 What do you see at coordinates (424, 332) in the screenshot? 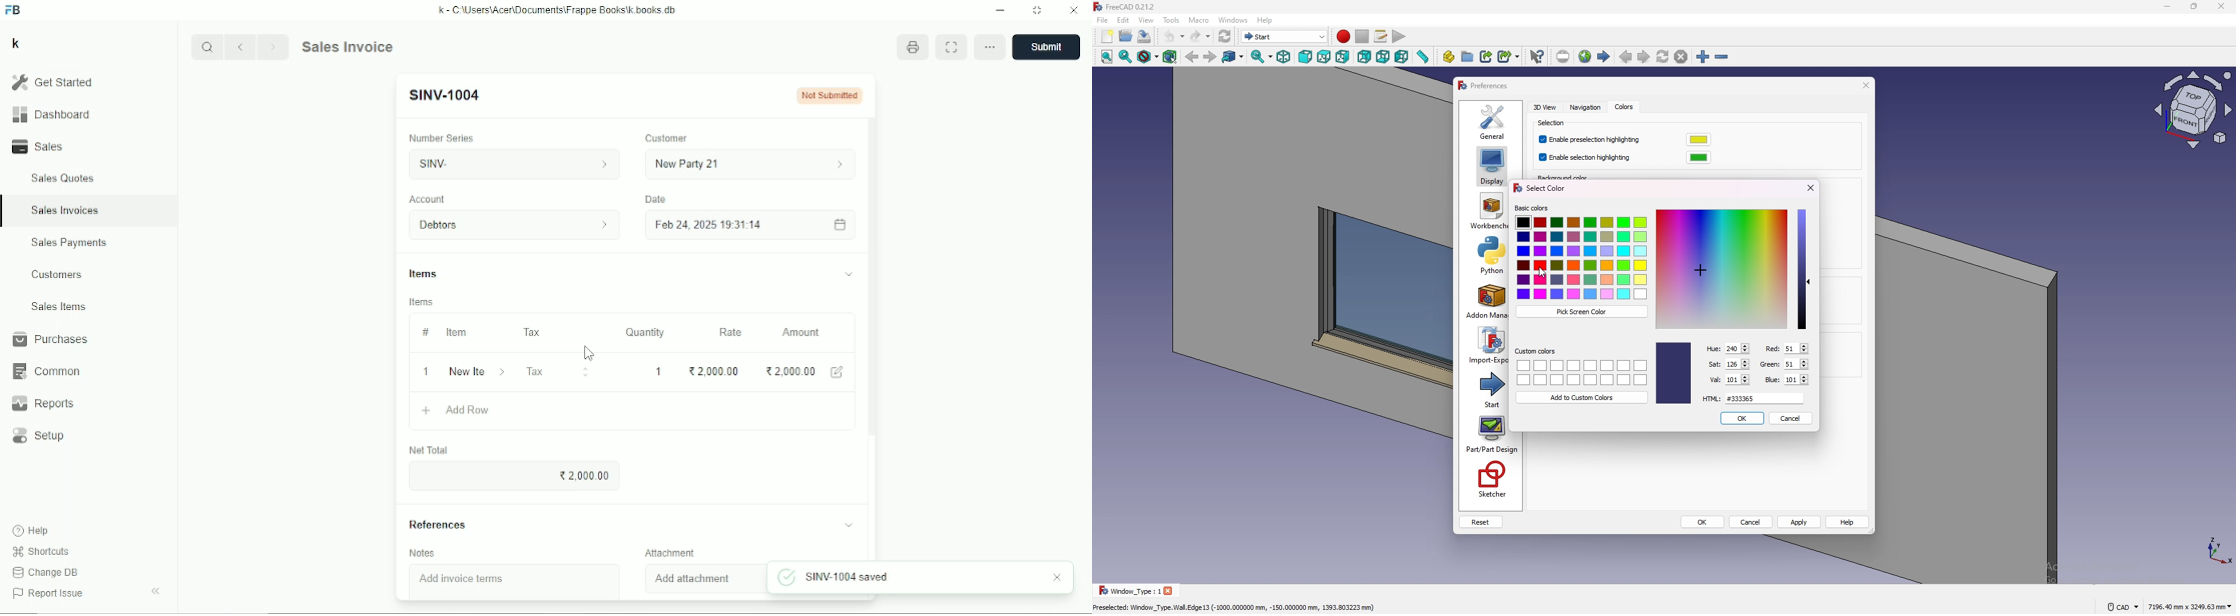
I see `#` at bounding box center [424, 332].